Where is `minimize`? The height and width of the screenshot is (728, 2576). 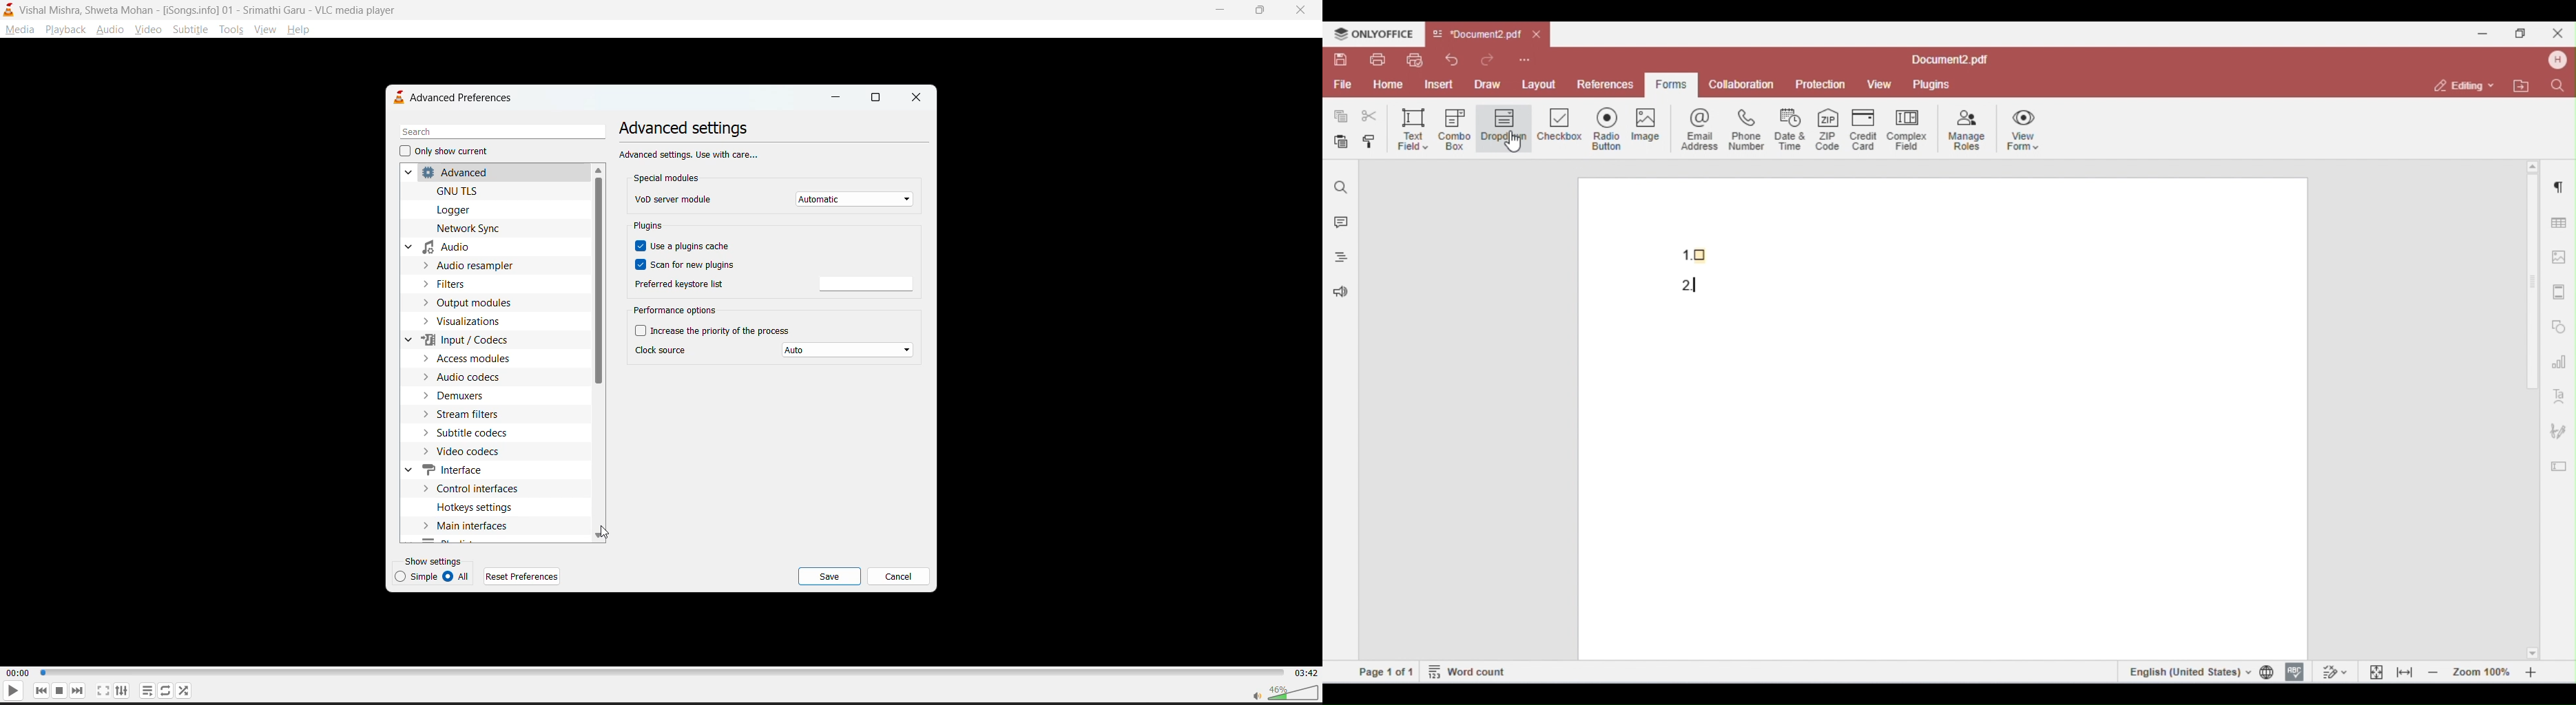 minimize is located at coordinates (833, 96).